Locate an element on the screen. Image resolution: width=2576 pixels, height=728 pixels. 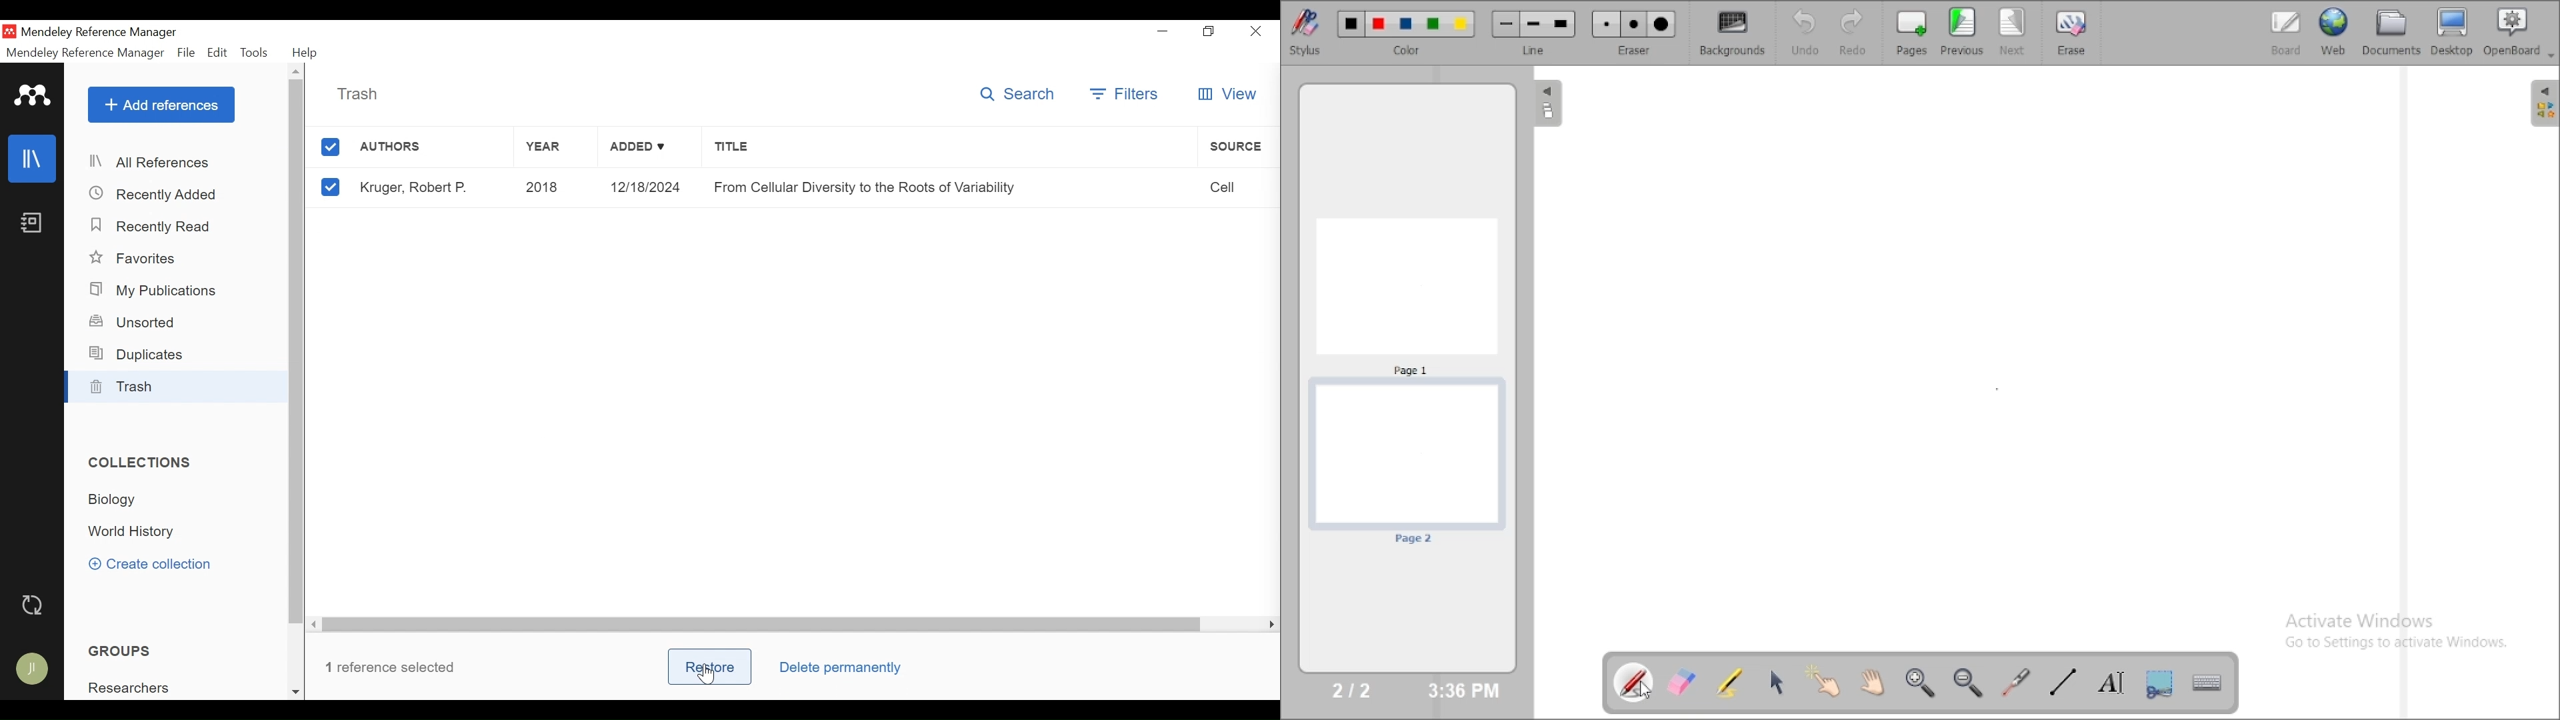
2018 is located at coordinates (554, 187).